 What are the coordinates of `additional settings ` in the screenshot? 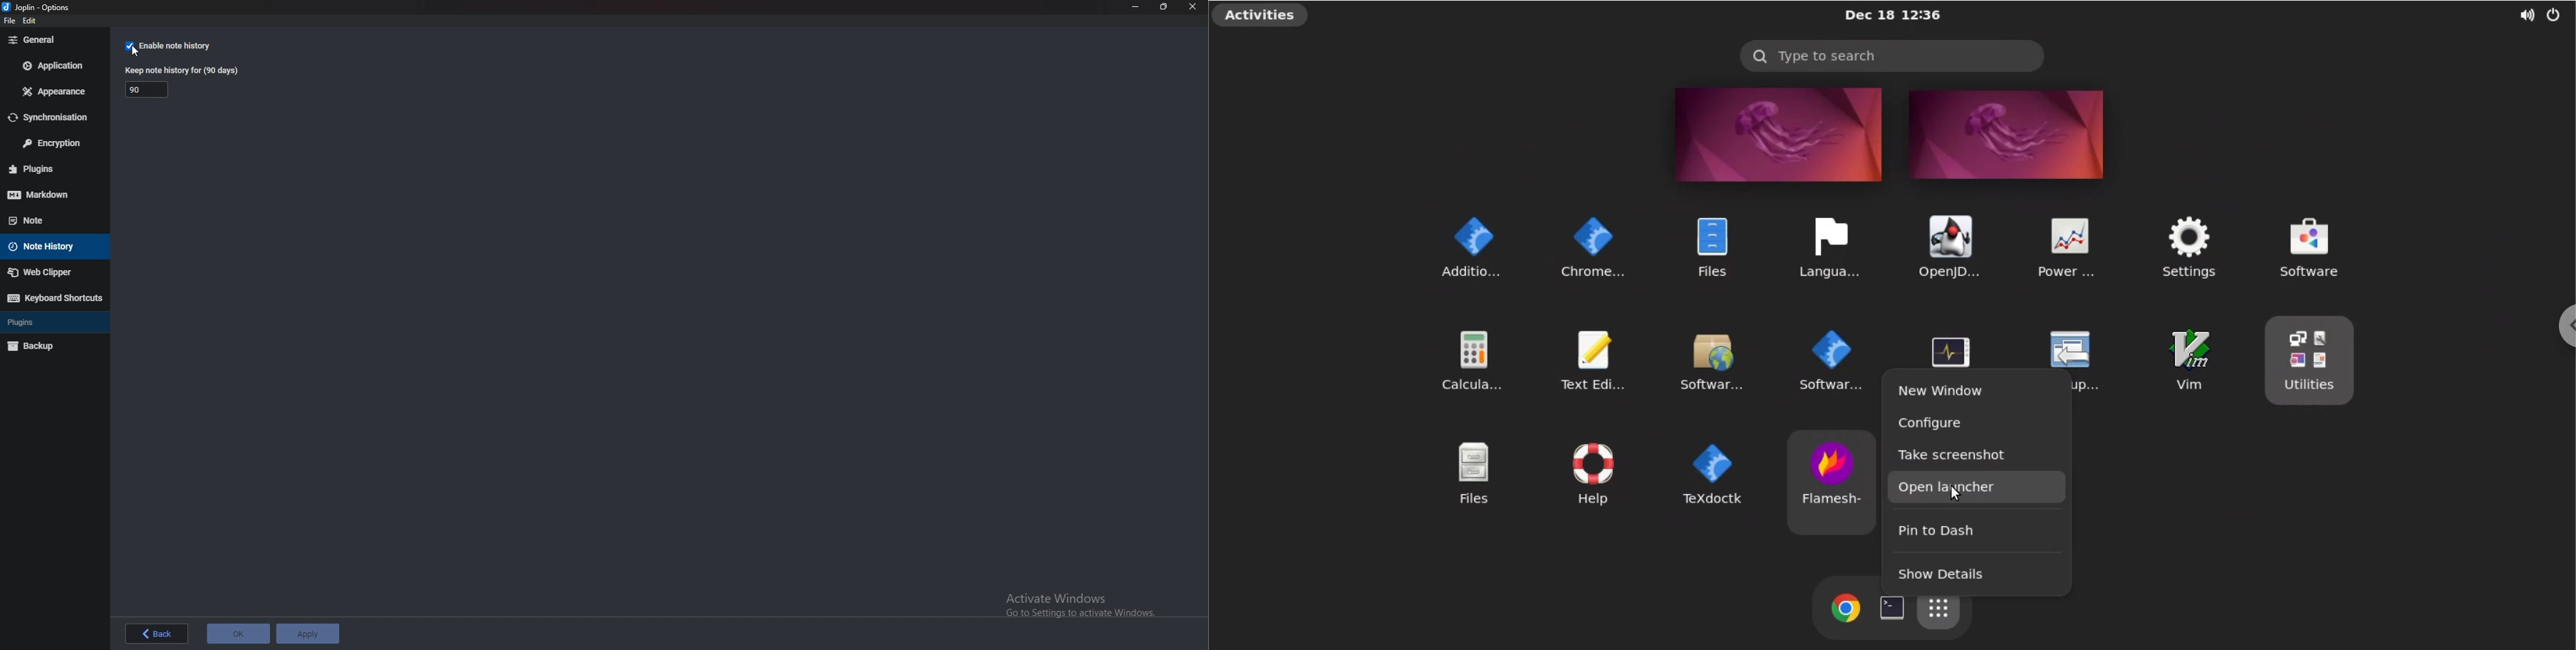 It's located at (1463, 244).